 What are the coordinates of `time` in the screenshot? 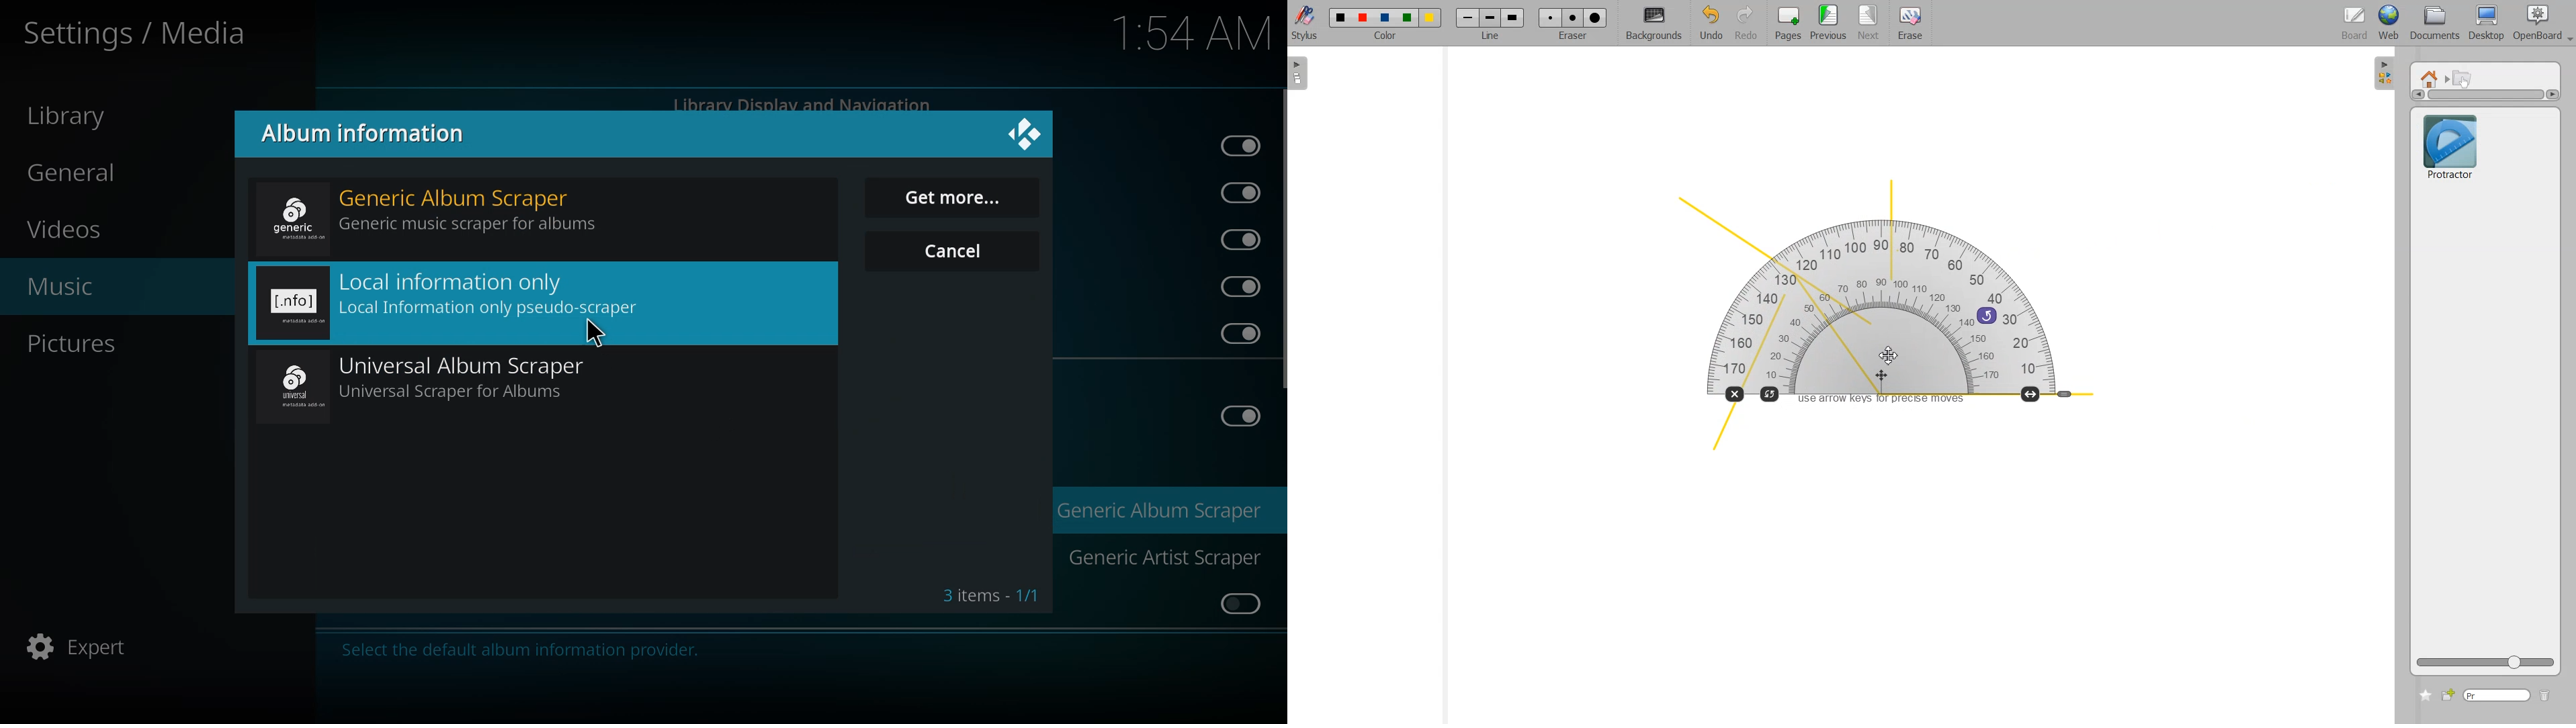 It's located at (1195, 33).